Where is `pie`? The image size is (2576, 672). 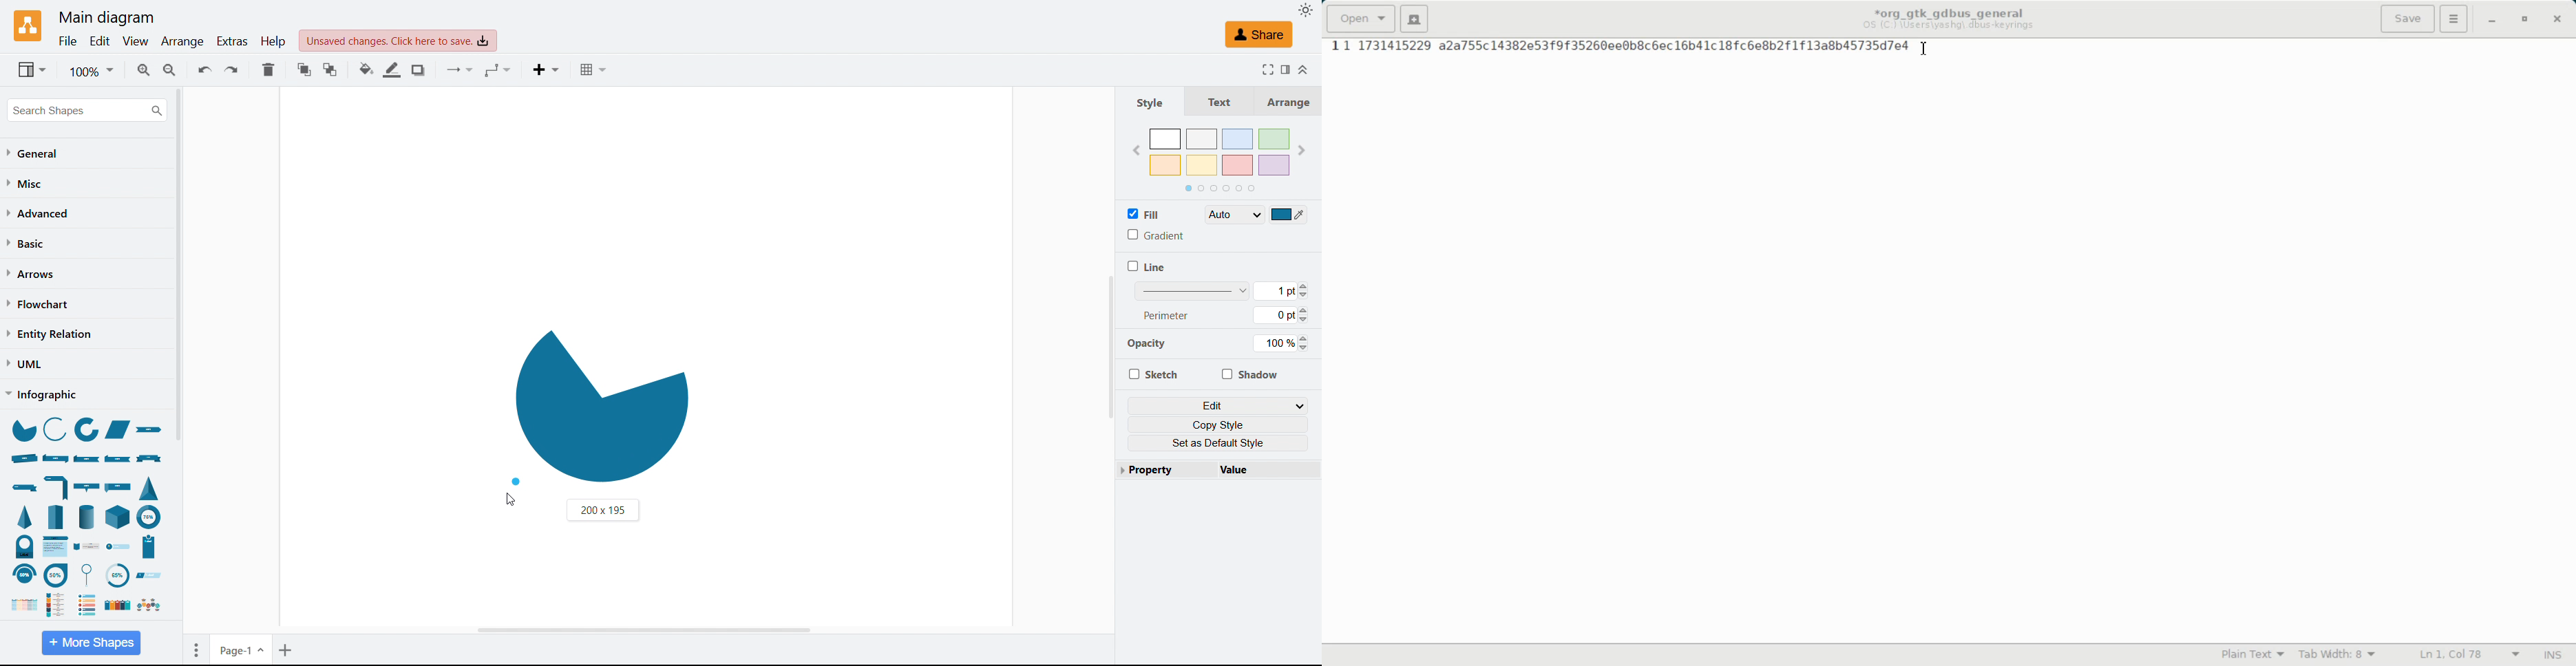
pie is located at coordinates (23, 429).